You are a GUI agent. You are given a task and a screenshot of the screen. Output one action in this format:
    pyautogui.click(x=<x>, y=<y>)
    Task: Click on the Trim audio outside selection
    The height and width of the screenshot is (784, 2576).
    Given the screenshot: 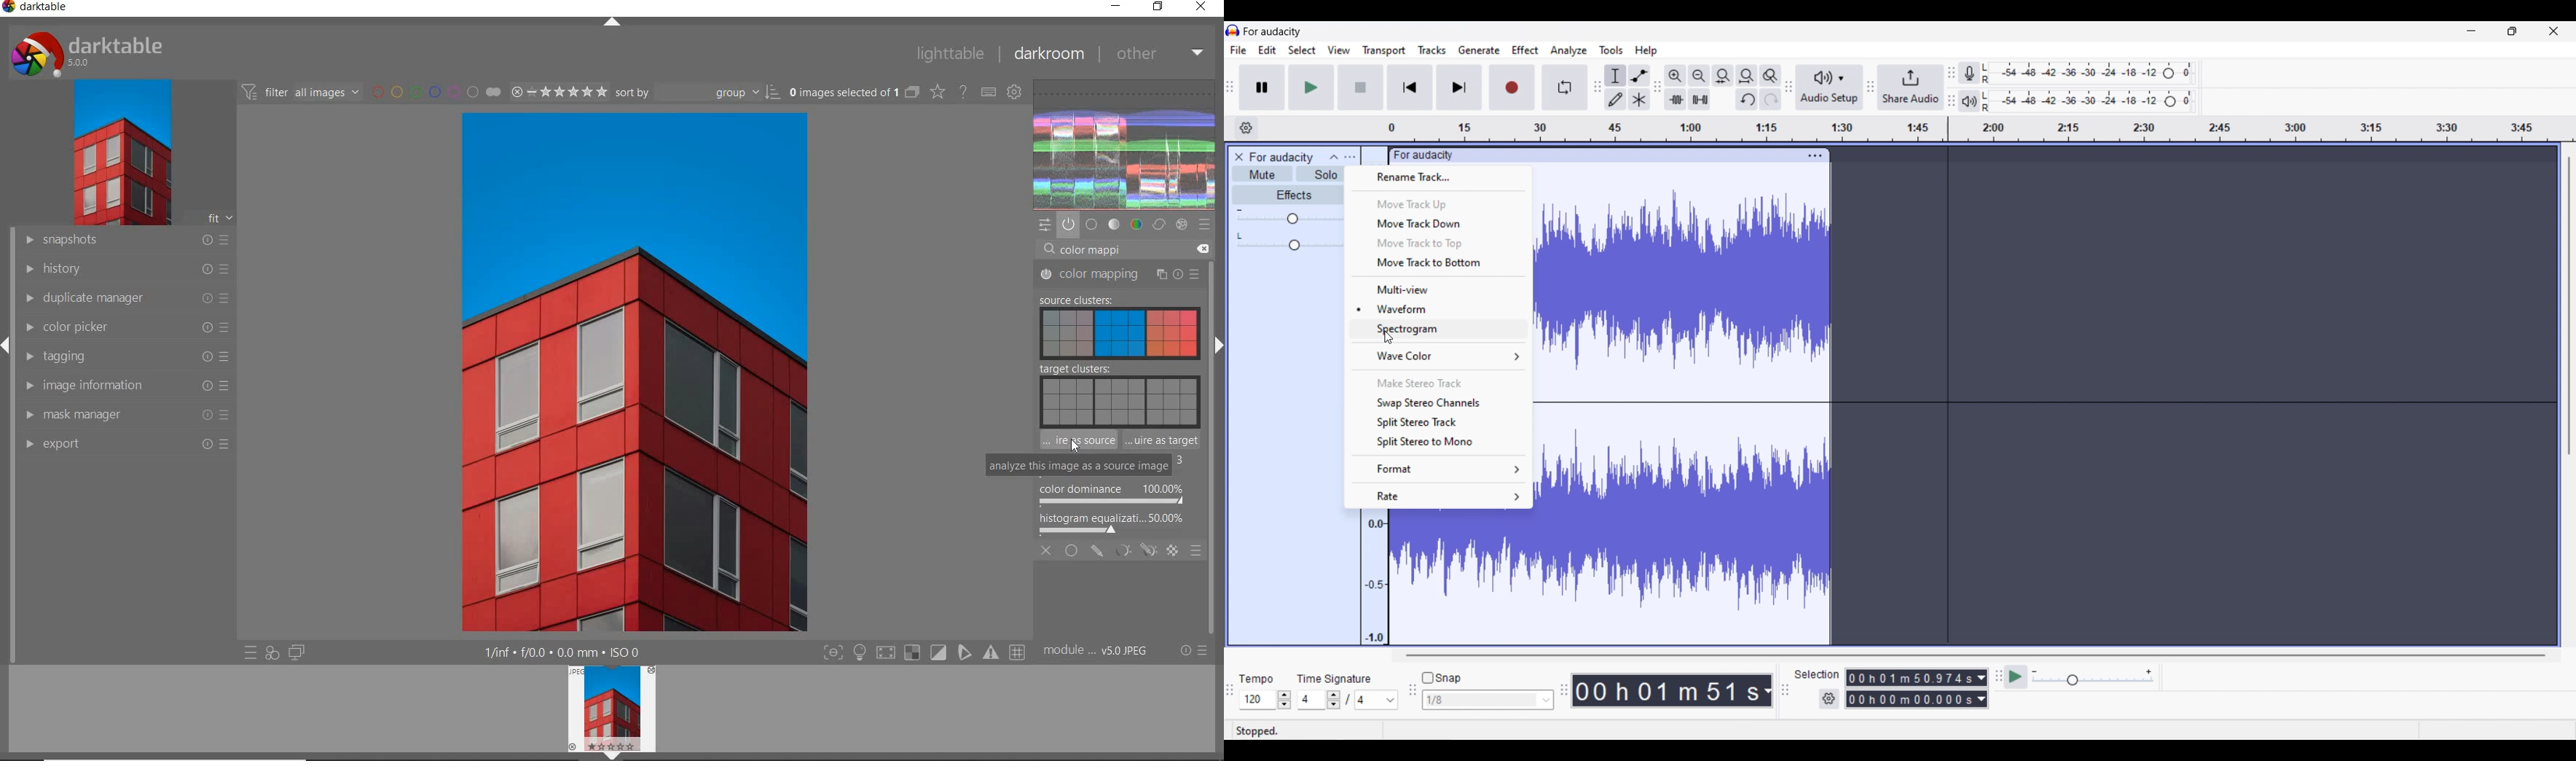 What is the action you would take?
    pyautogui.click(x=1675, y=101)
    